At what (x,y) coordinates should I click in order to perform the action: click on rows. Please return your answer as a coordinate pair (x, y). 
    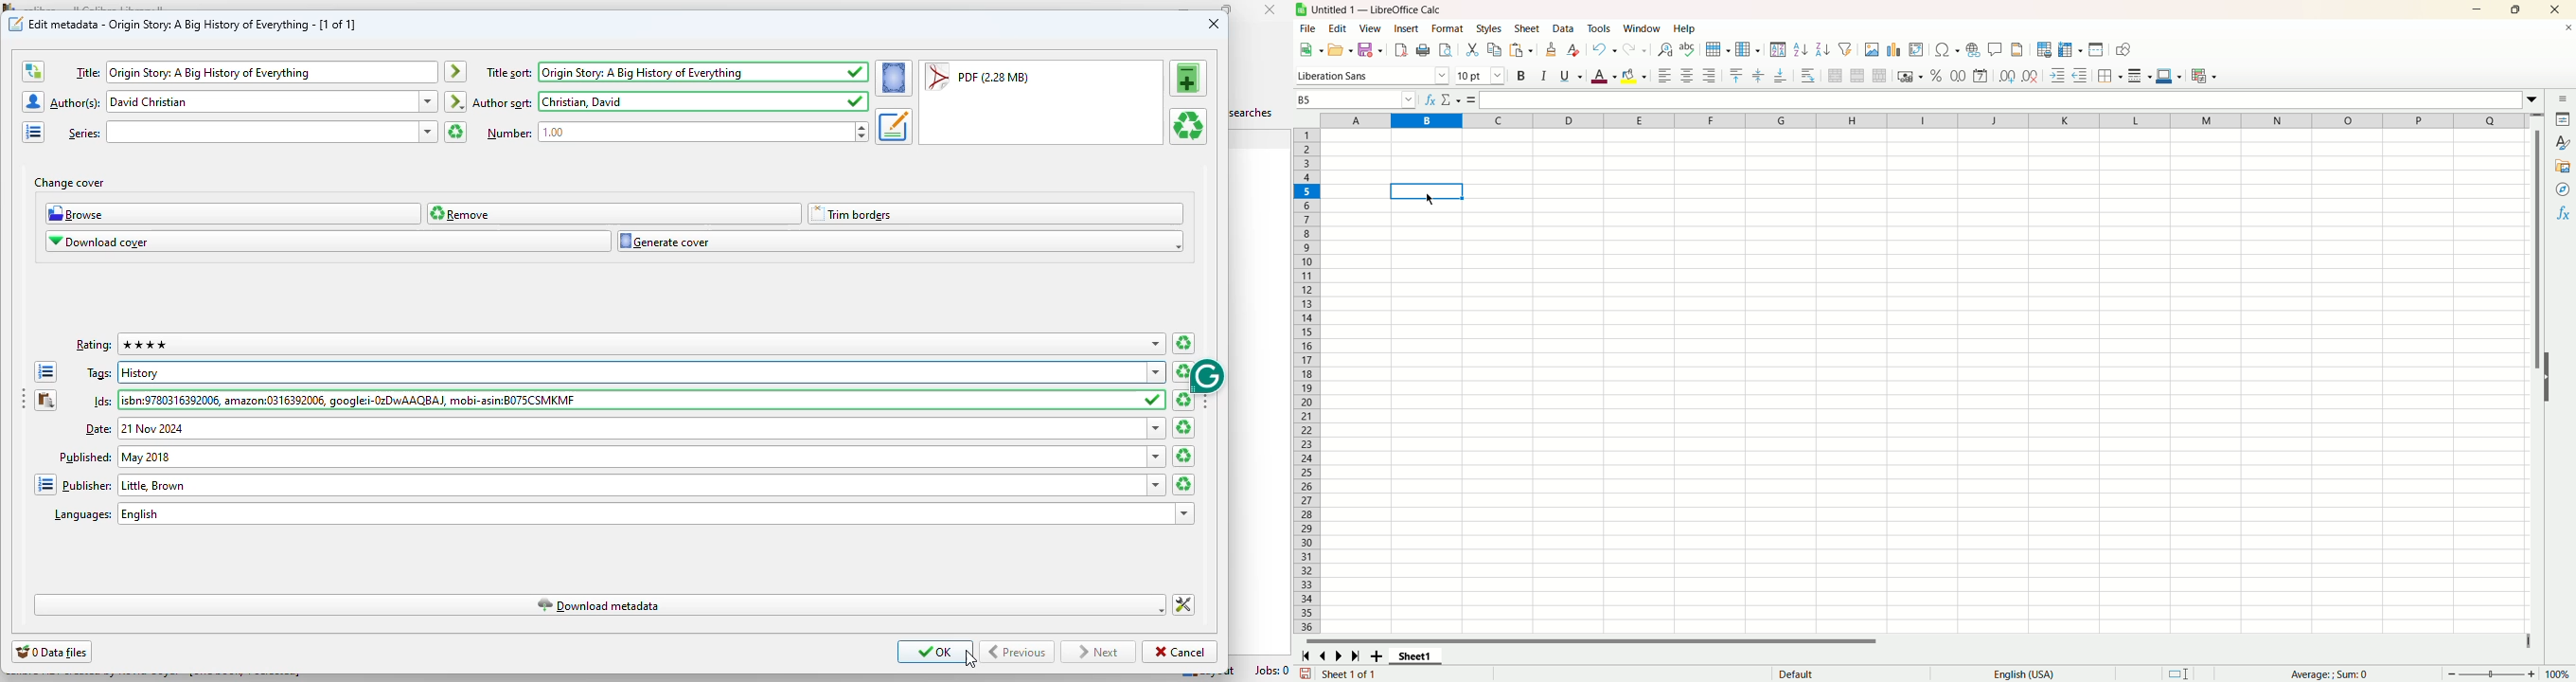
    Looking at the image, I should click on (1308, 382).